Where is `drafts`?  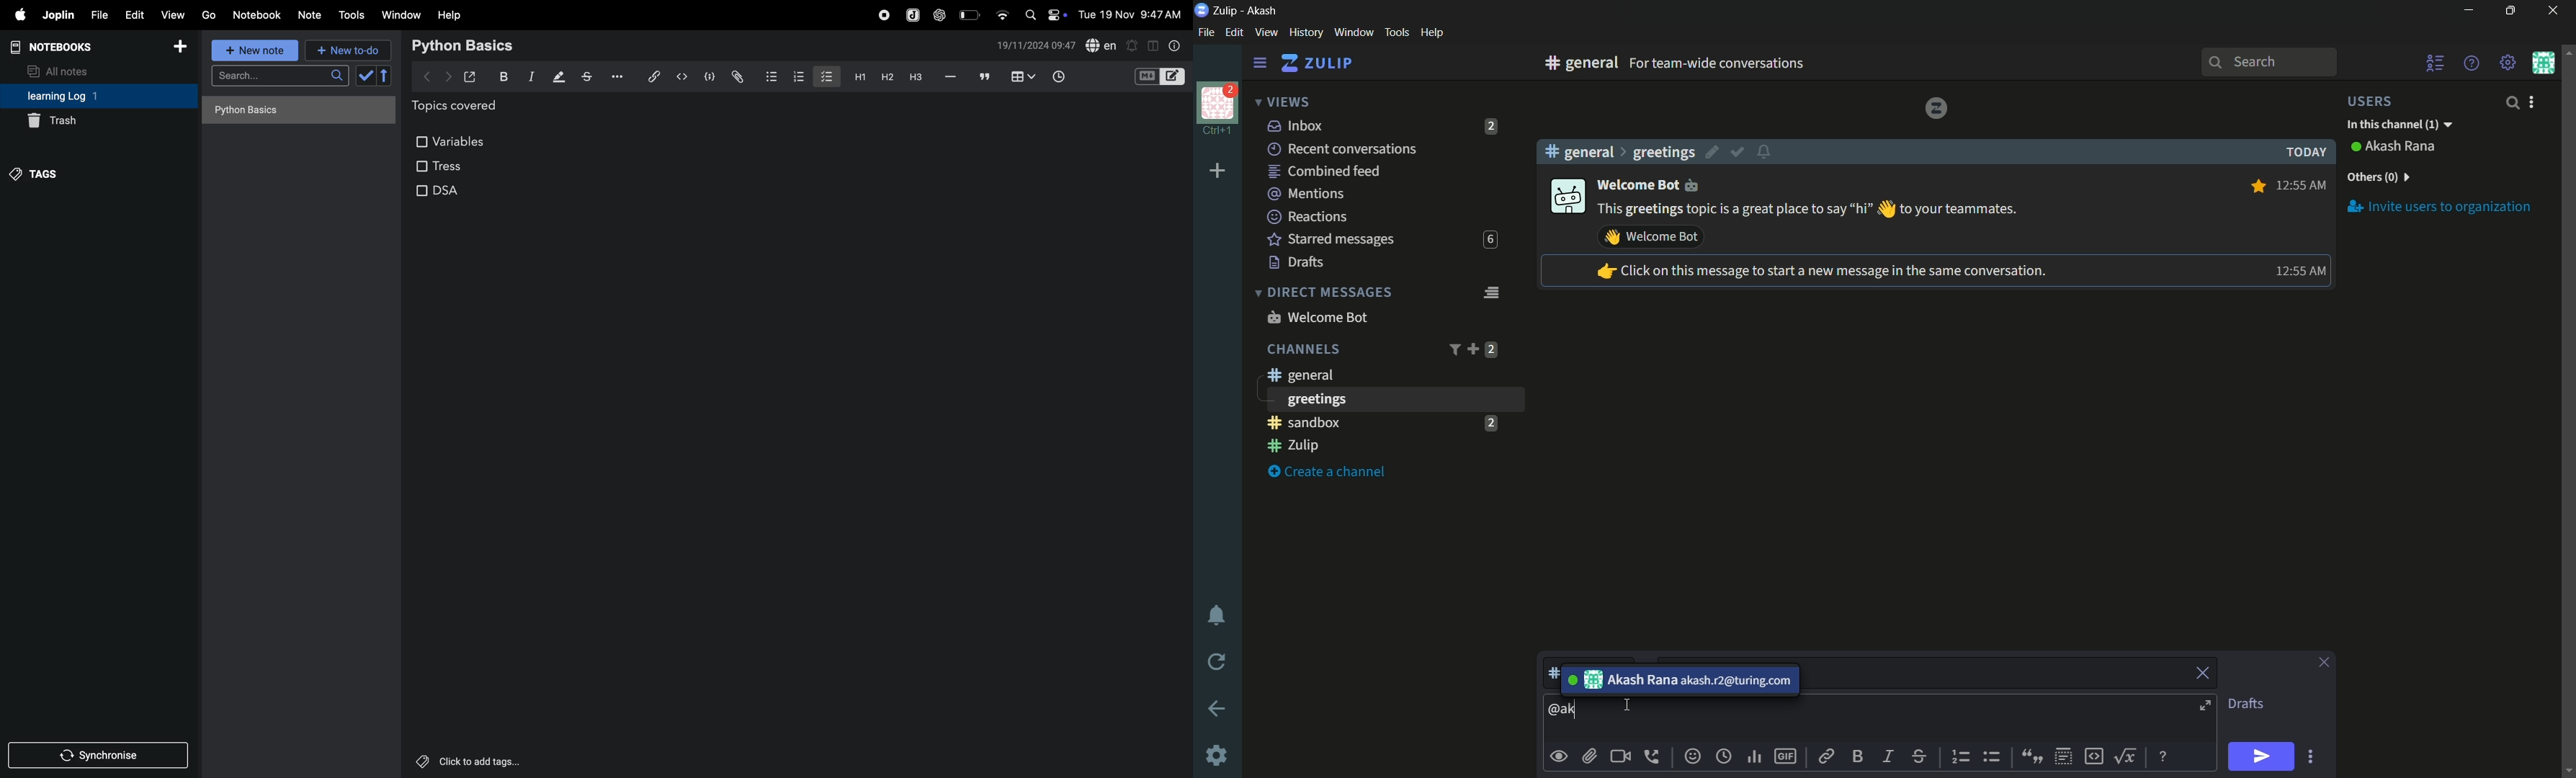
drafts is located at coordinates (2245, 704).